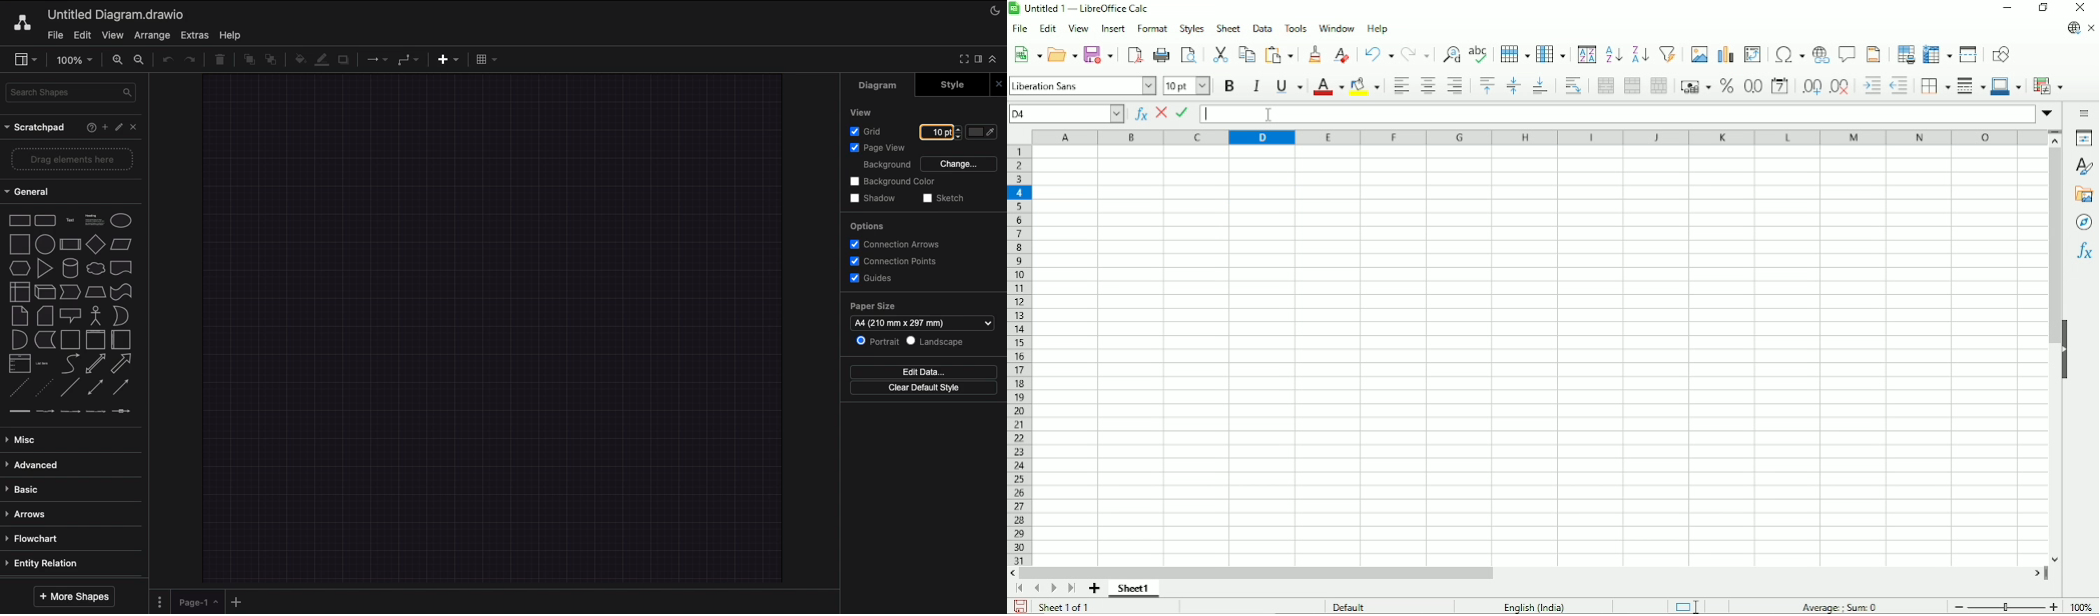 Image resolution: width=2100 pixels, height=616 pixels. Describe the element at coordinates (1535, 606) in the screenshot. I see `Language` at that location.